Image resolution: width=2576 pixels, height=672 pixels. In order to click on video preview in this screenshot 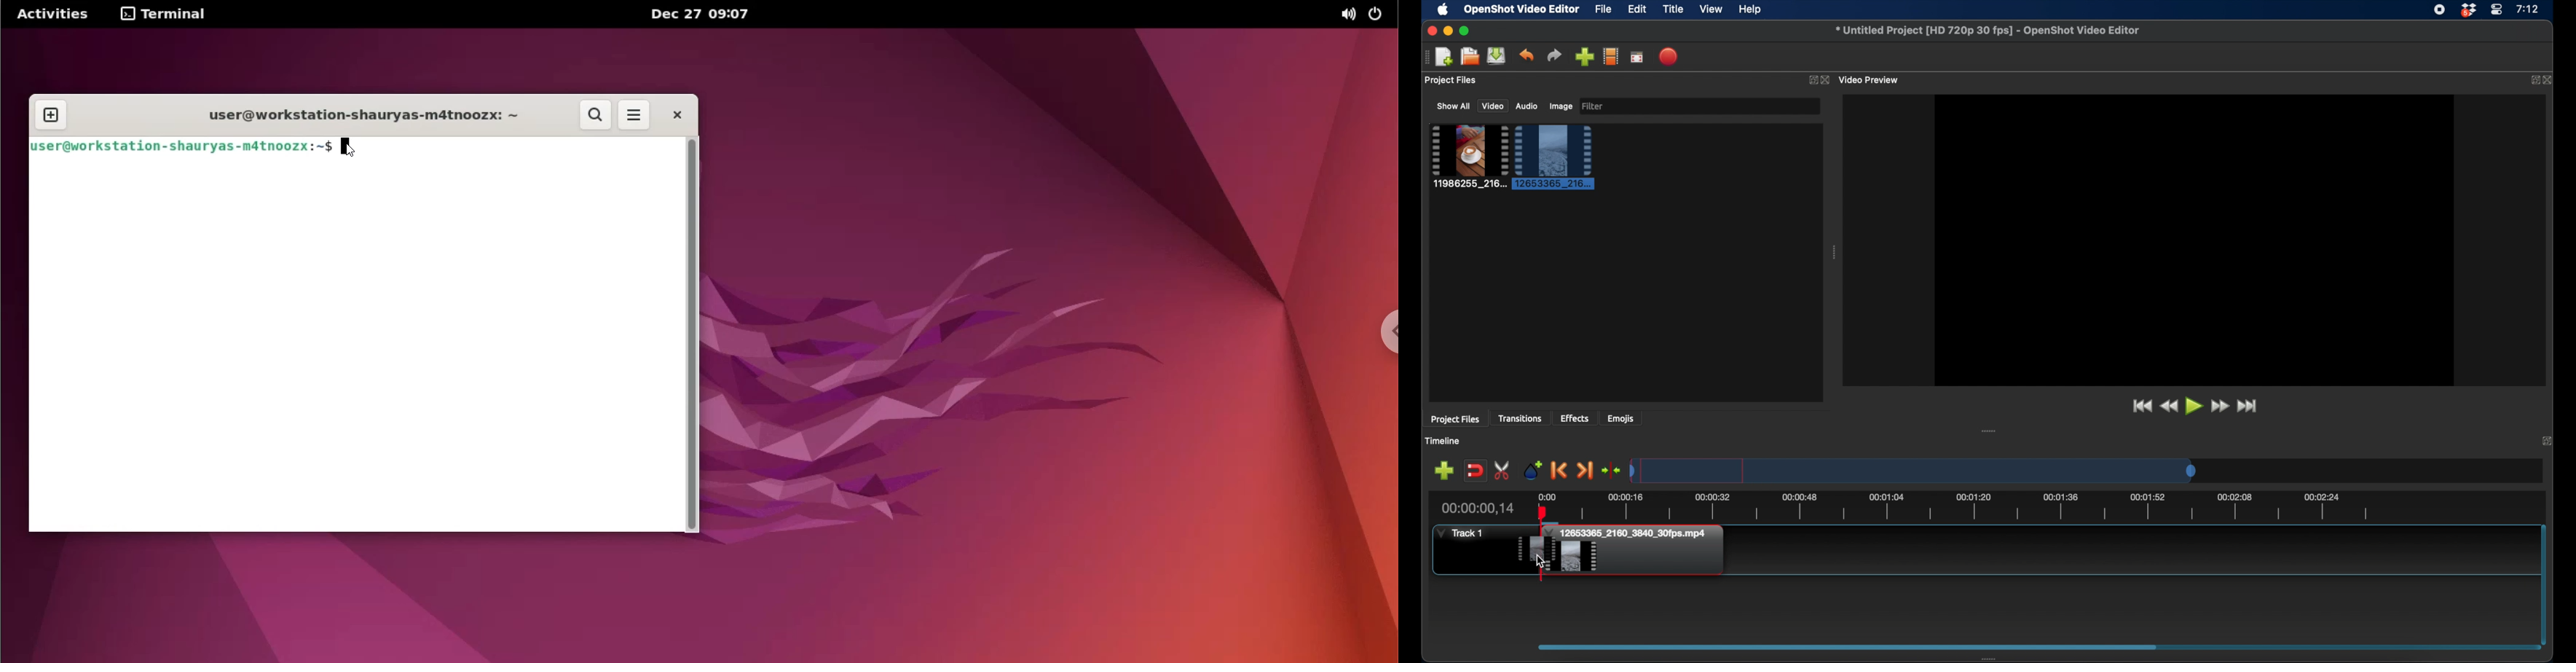, I will do `click(2195, 239)`.